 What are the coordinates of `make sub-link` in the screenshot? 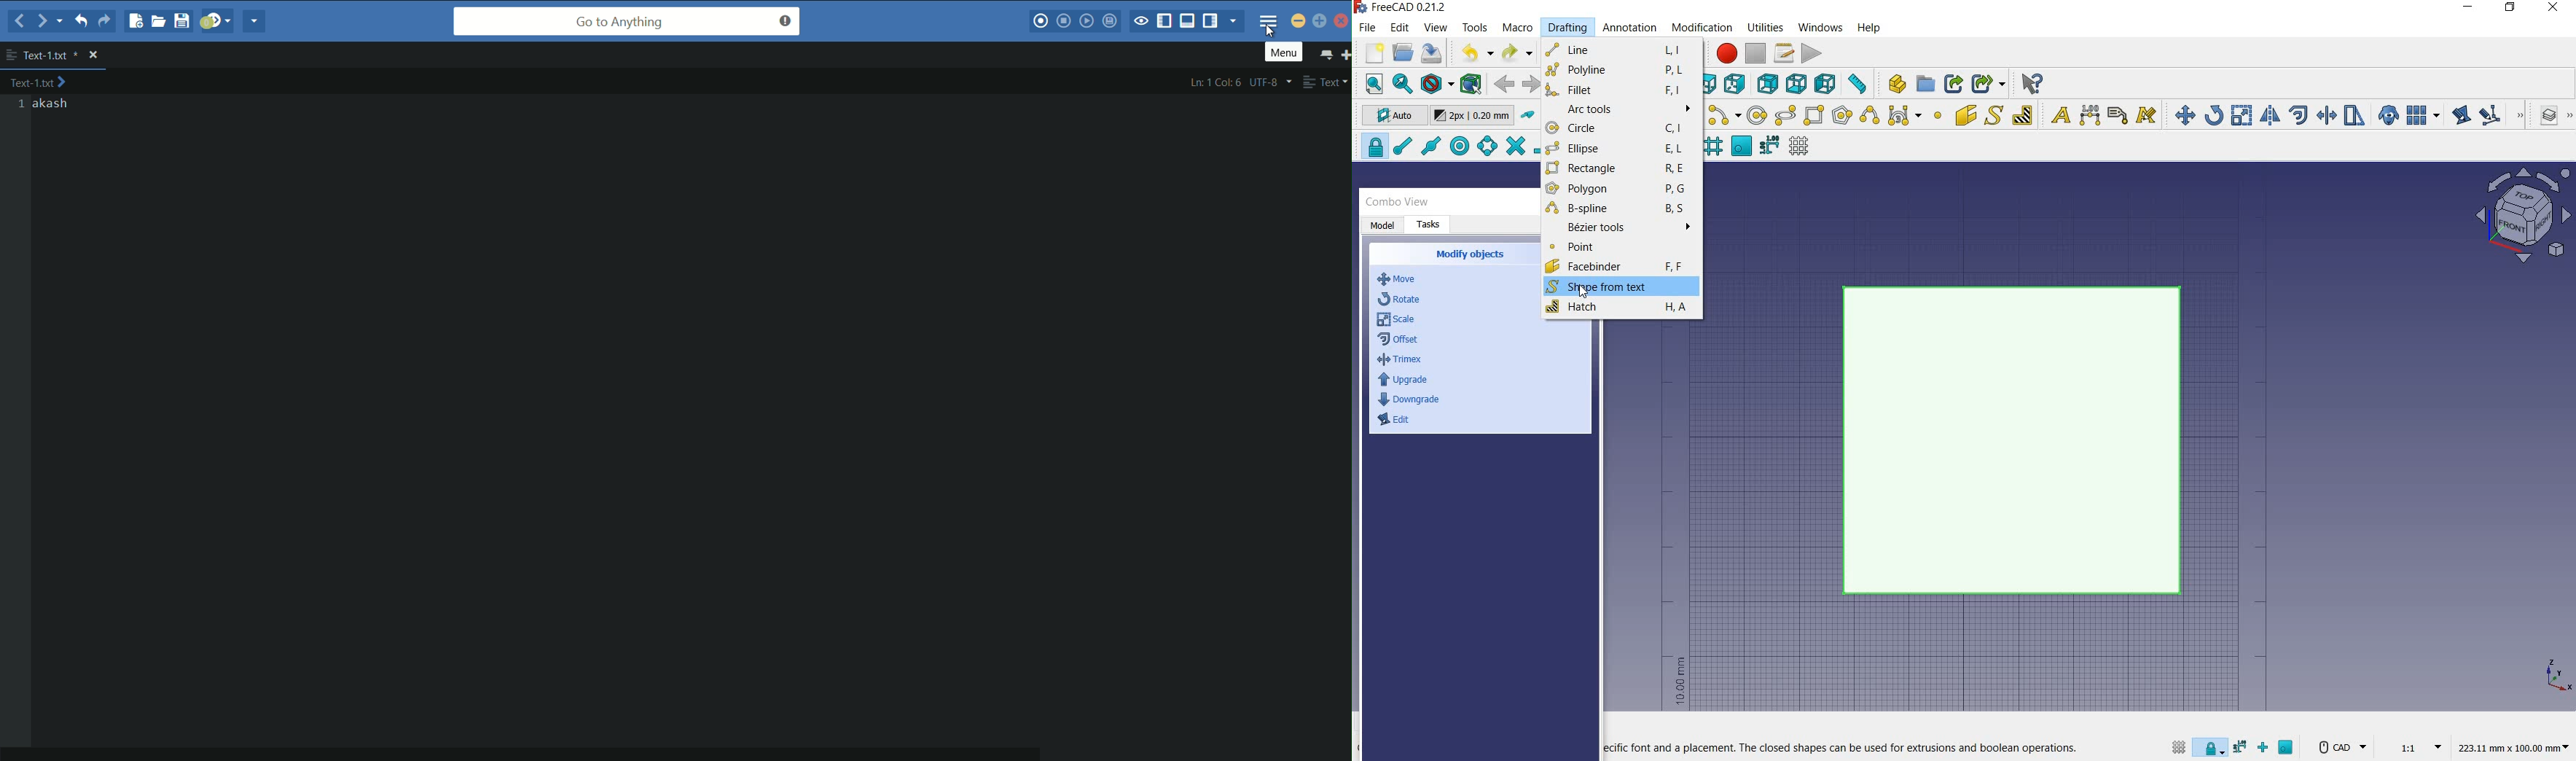 It's located at (1986, 84).